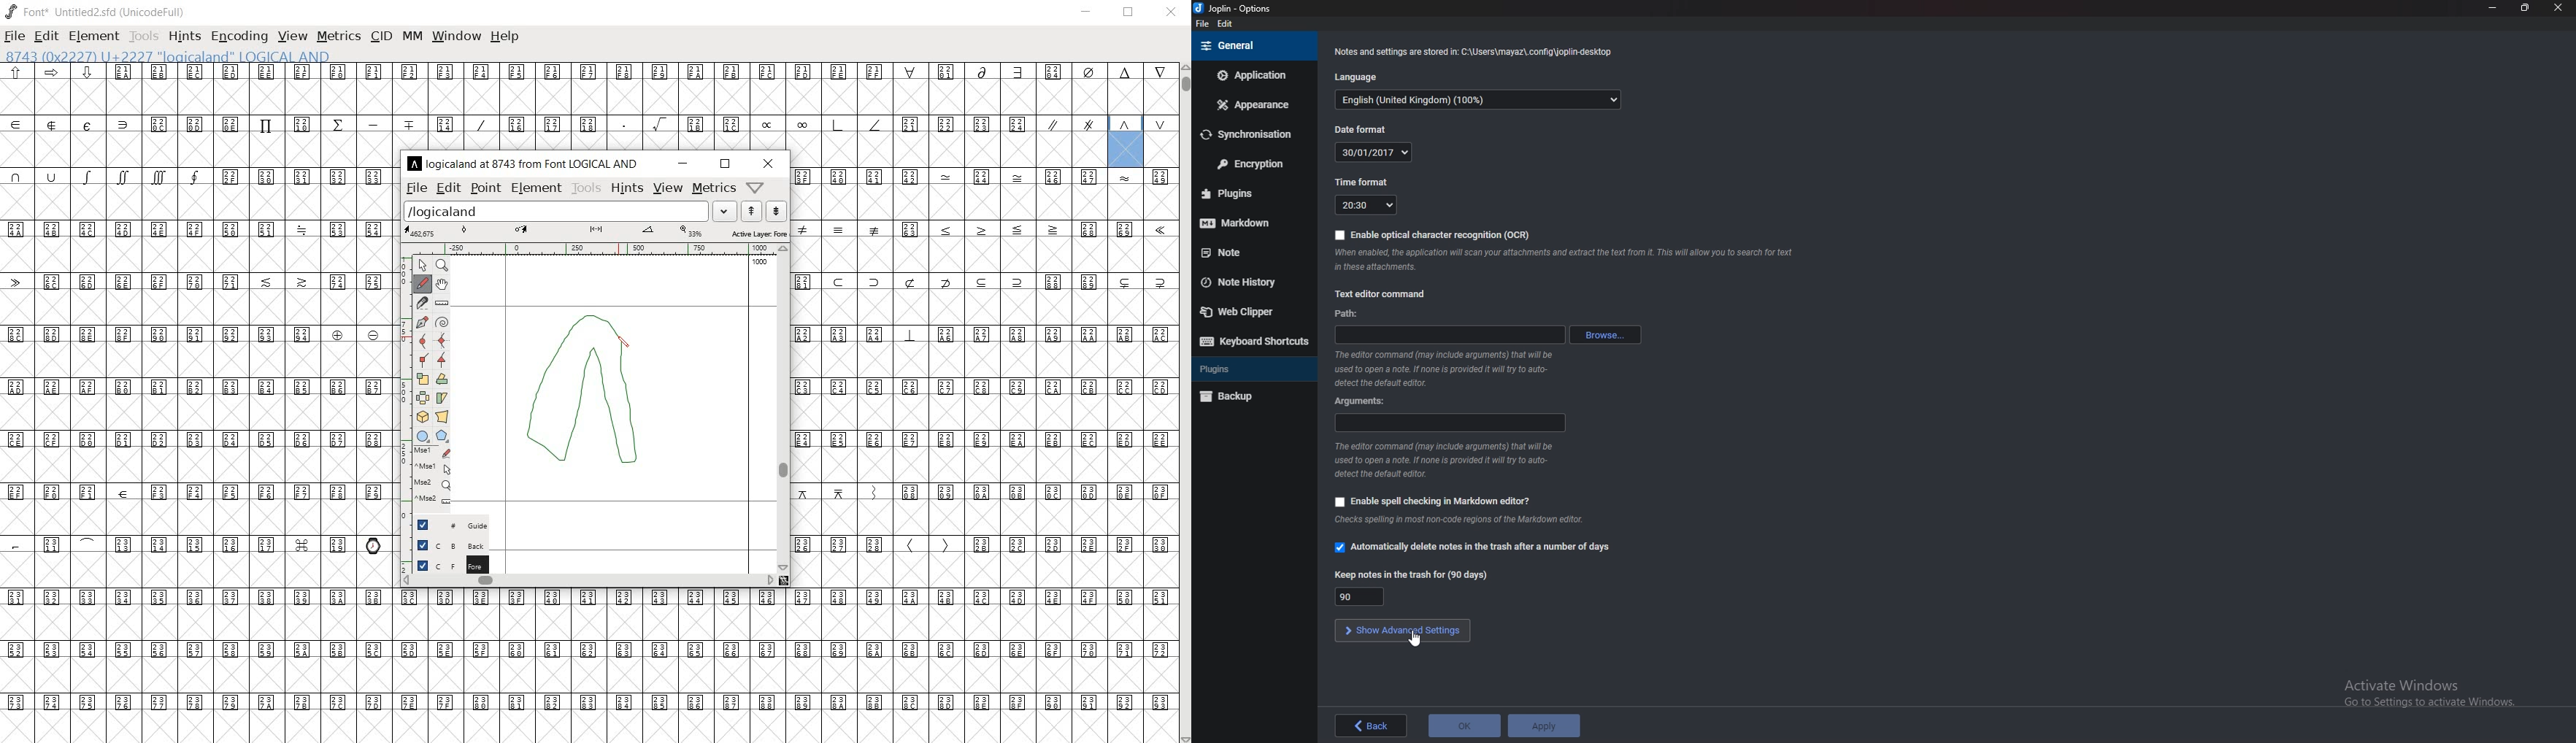  I want to click on Info on notes and settings, so click(1475, 52).